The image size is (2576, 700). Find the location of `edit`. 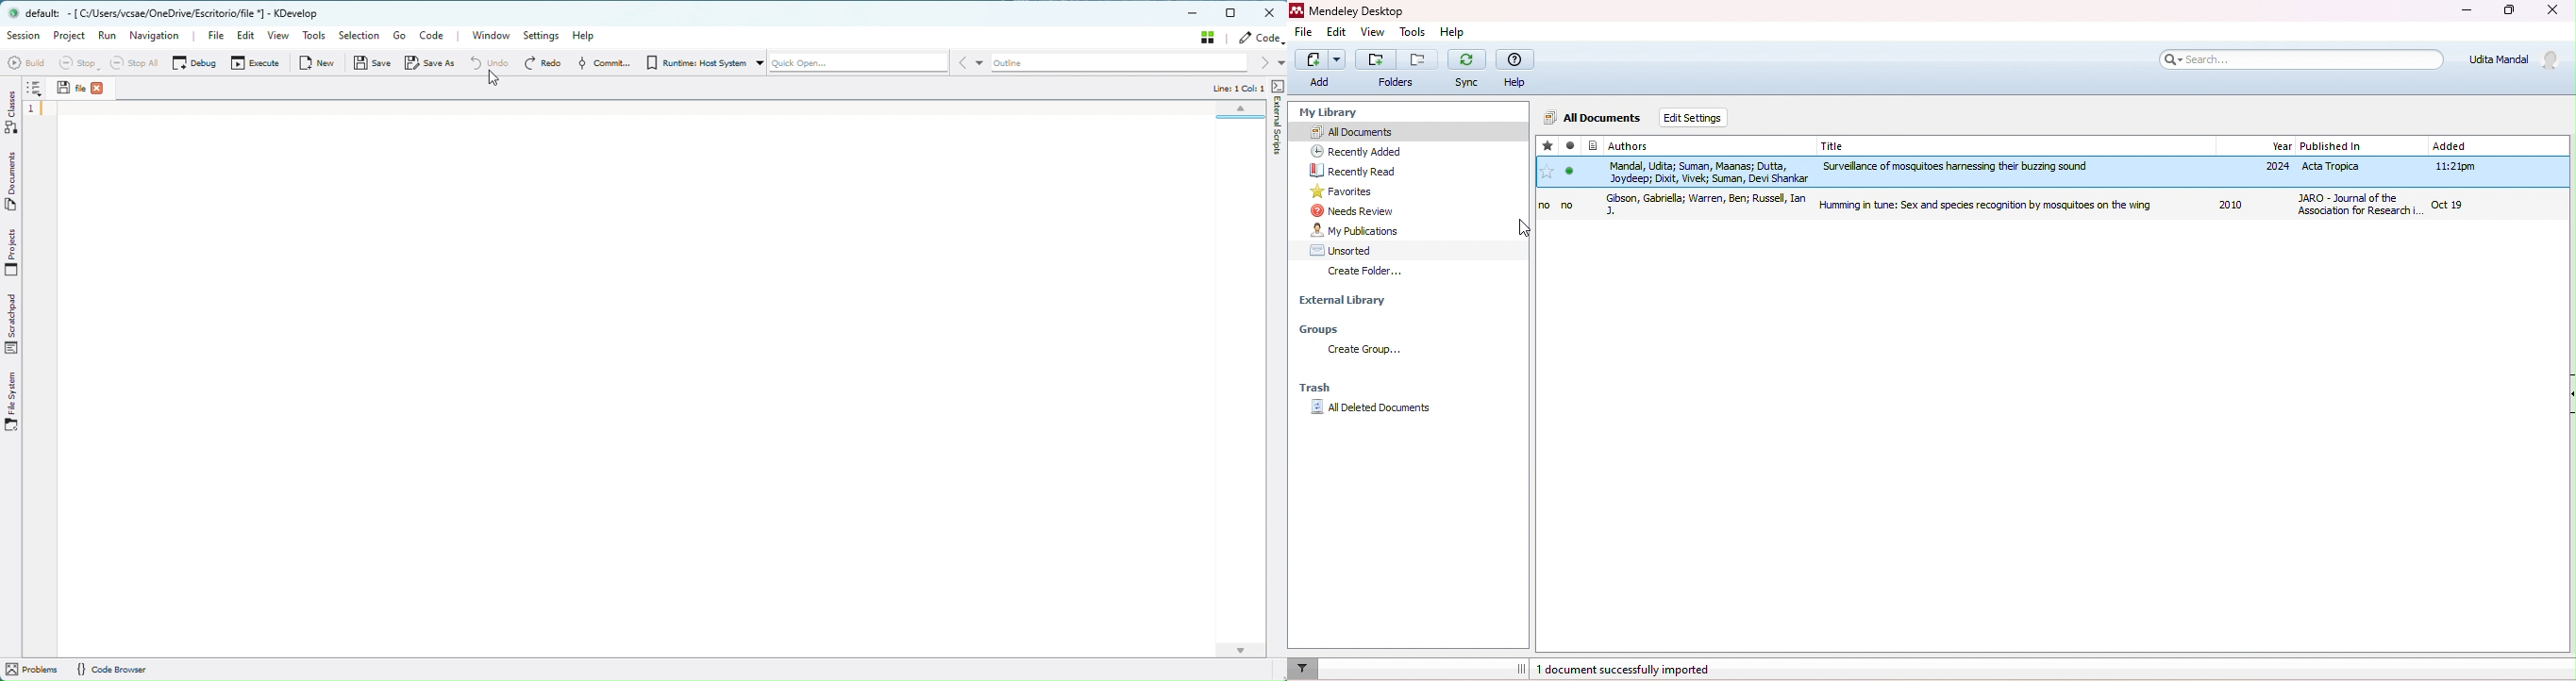

edit is located at coordinates (1304, 33).